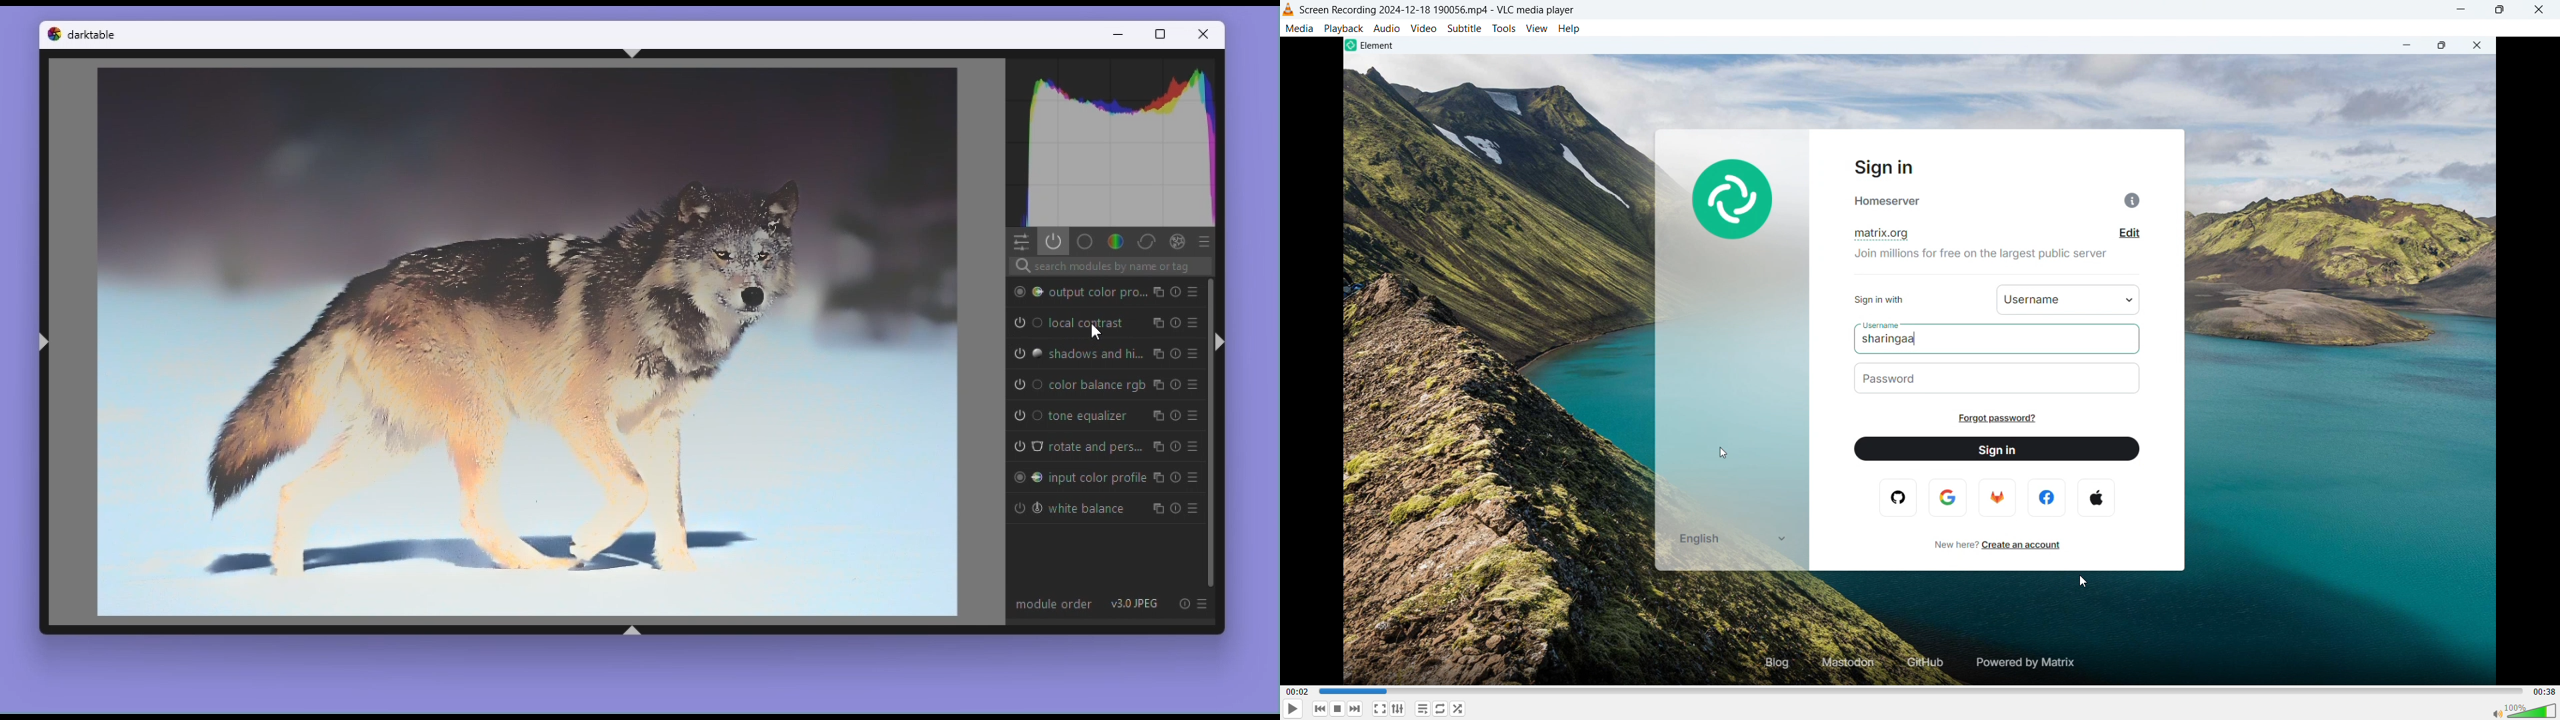  What do you see at coordinates (1190, 511) in the screenshot?
I see `presets` at bounding box center [1190, 511].